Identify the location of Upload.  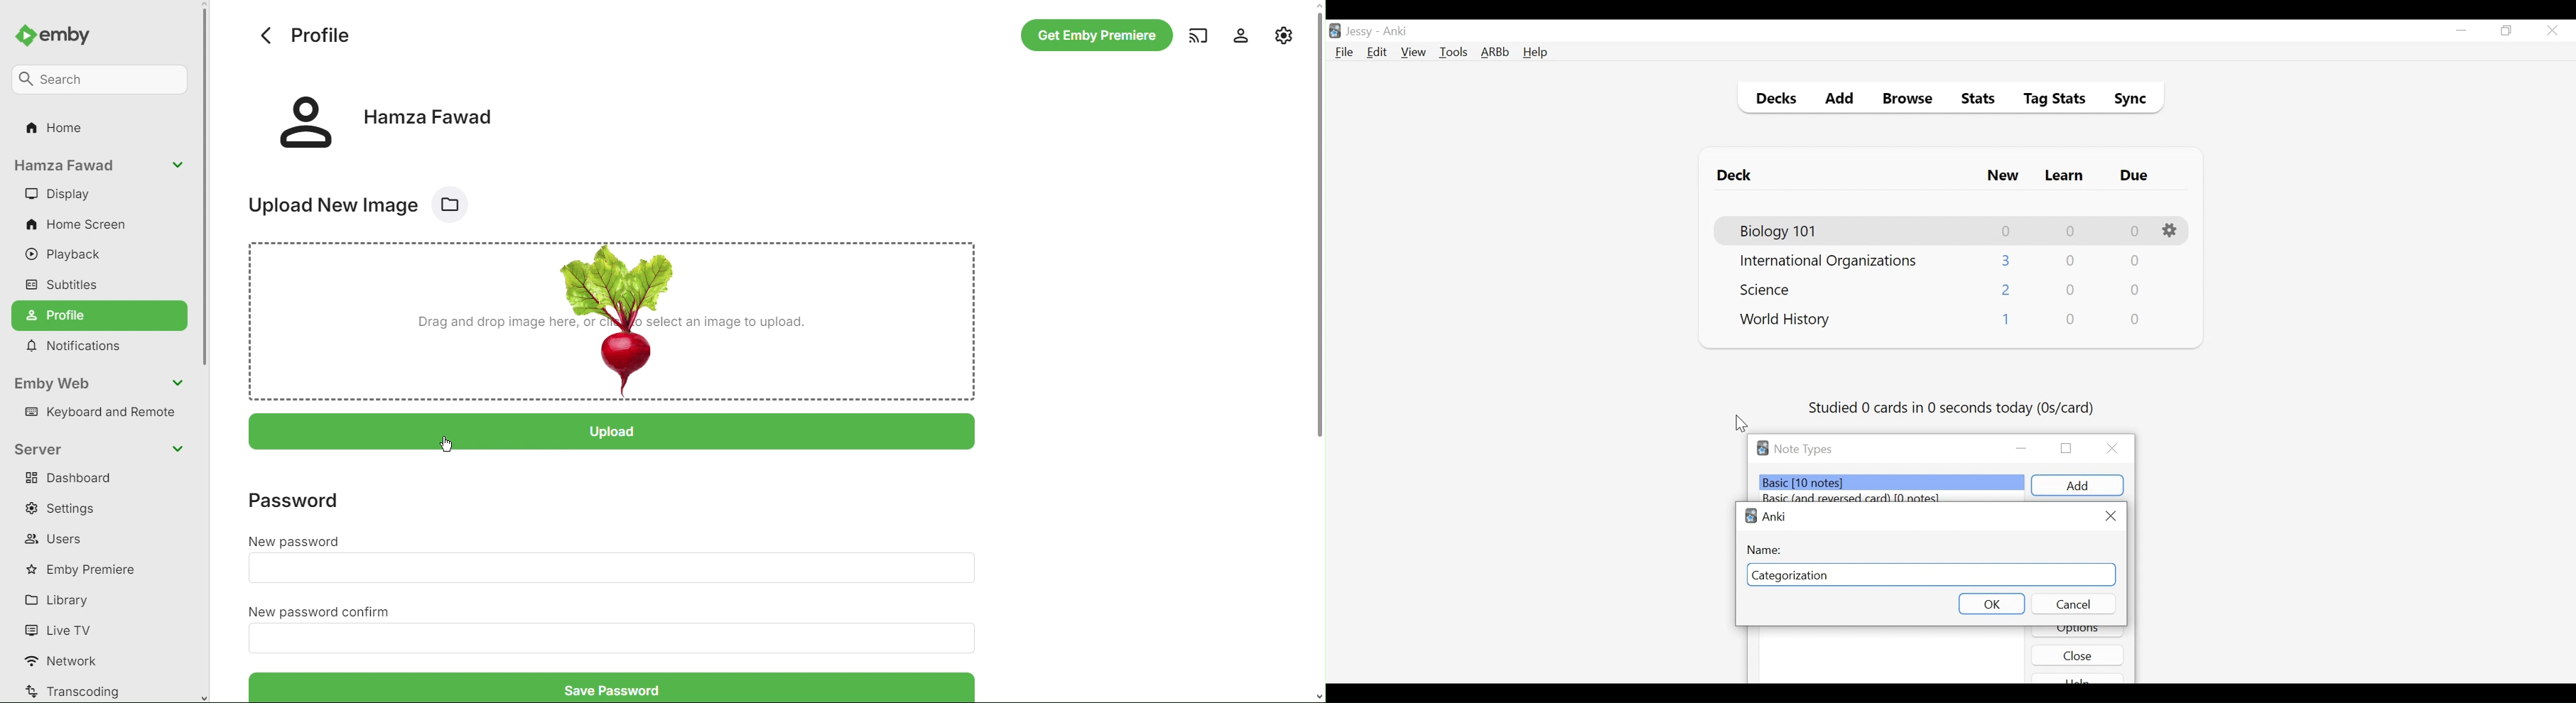
(618, 430).